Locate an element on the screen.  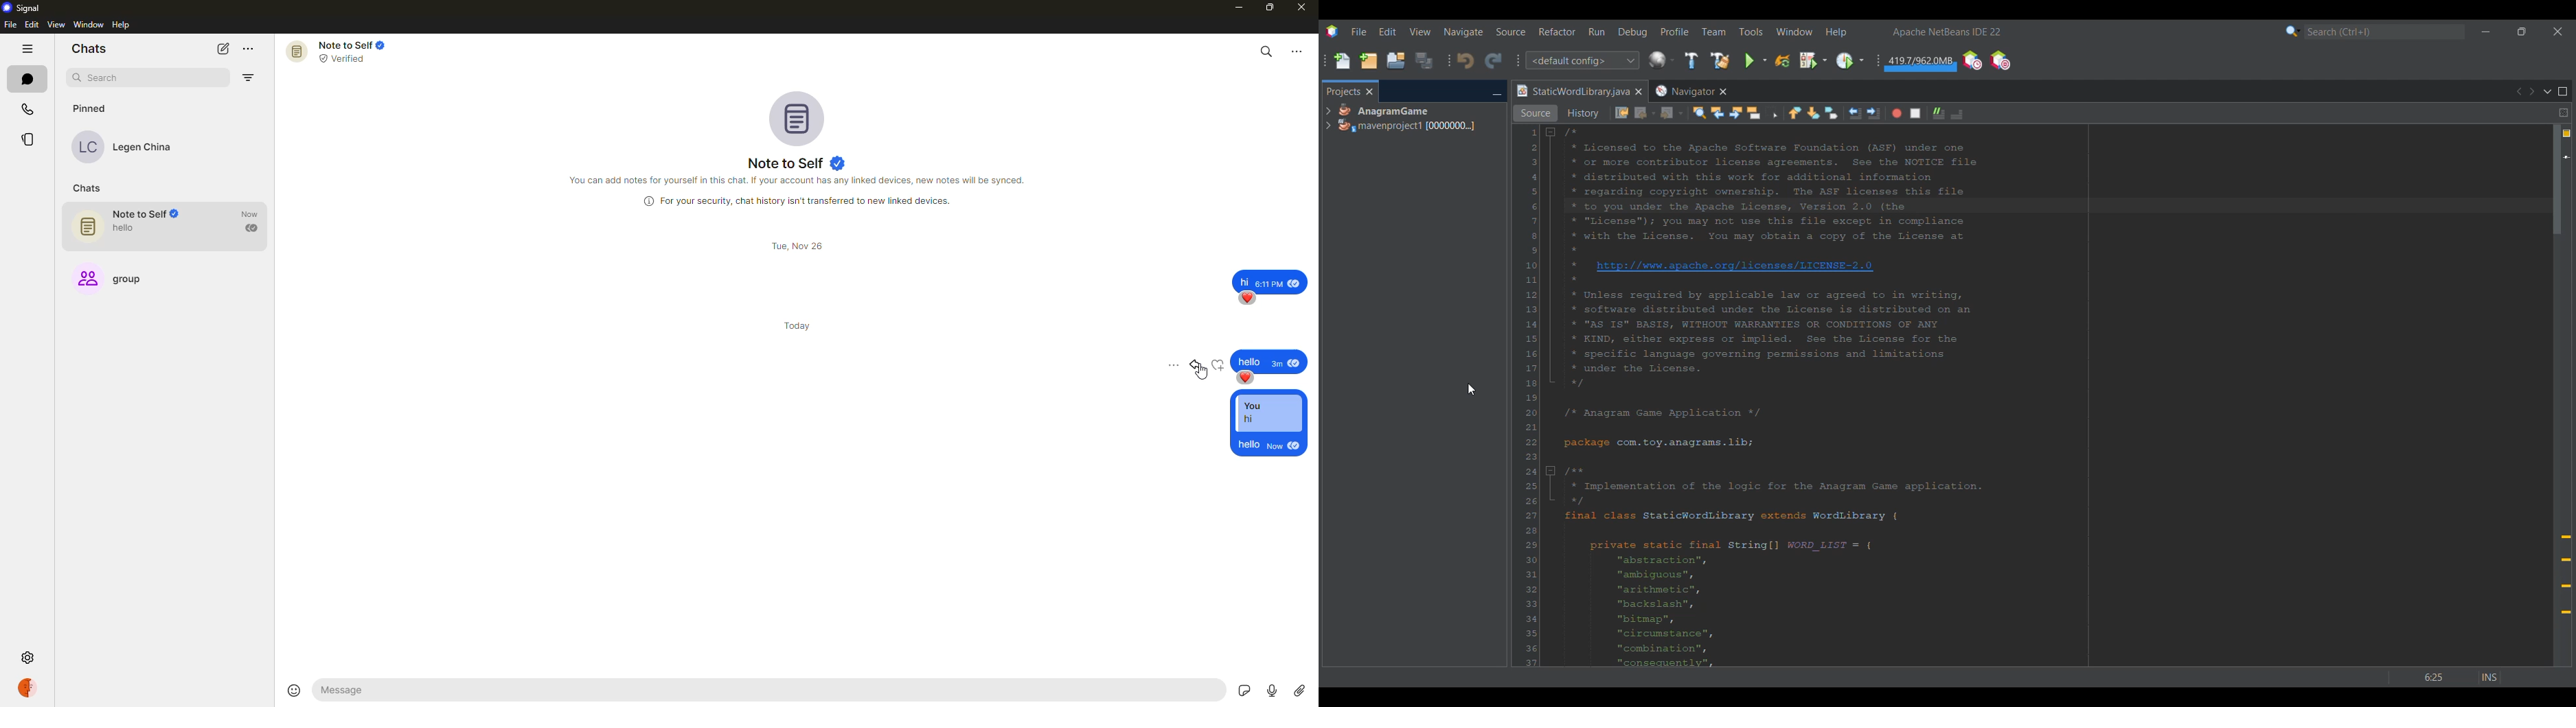
message is located at coordinates (1270, 361).